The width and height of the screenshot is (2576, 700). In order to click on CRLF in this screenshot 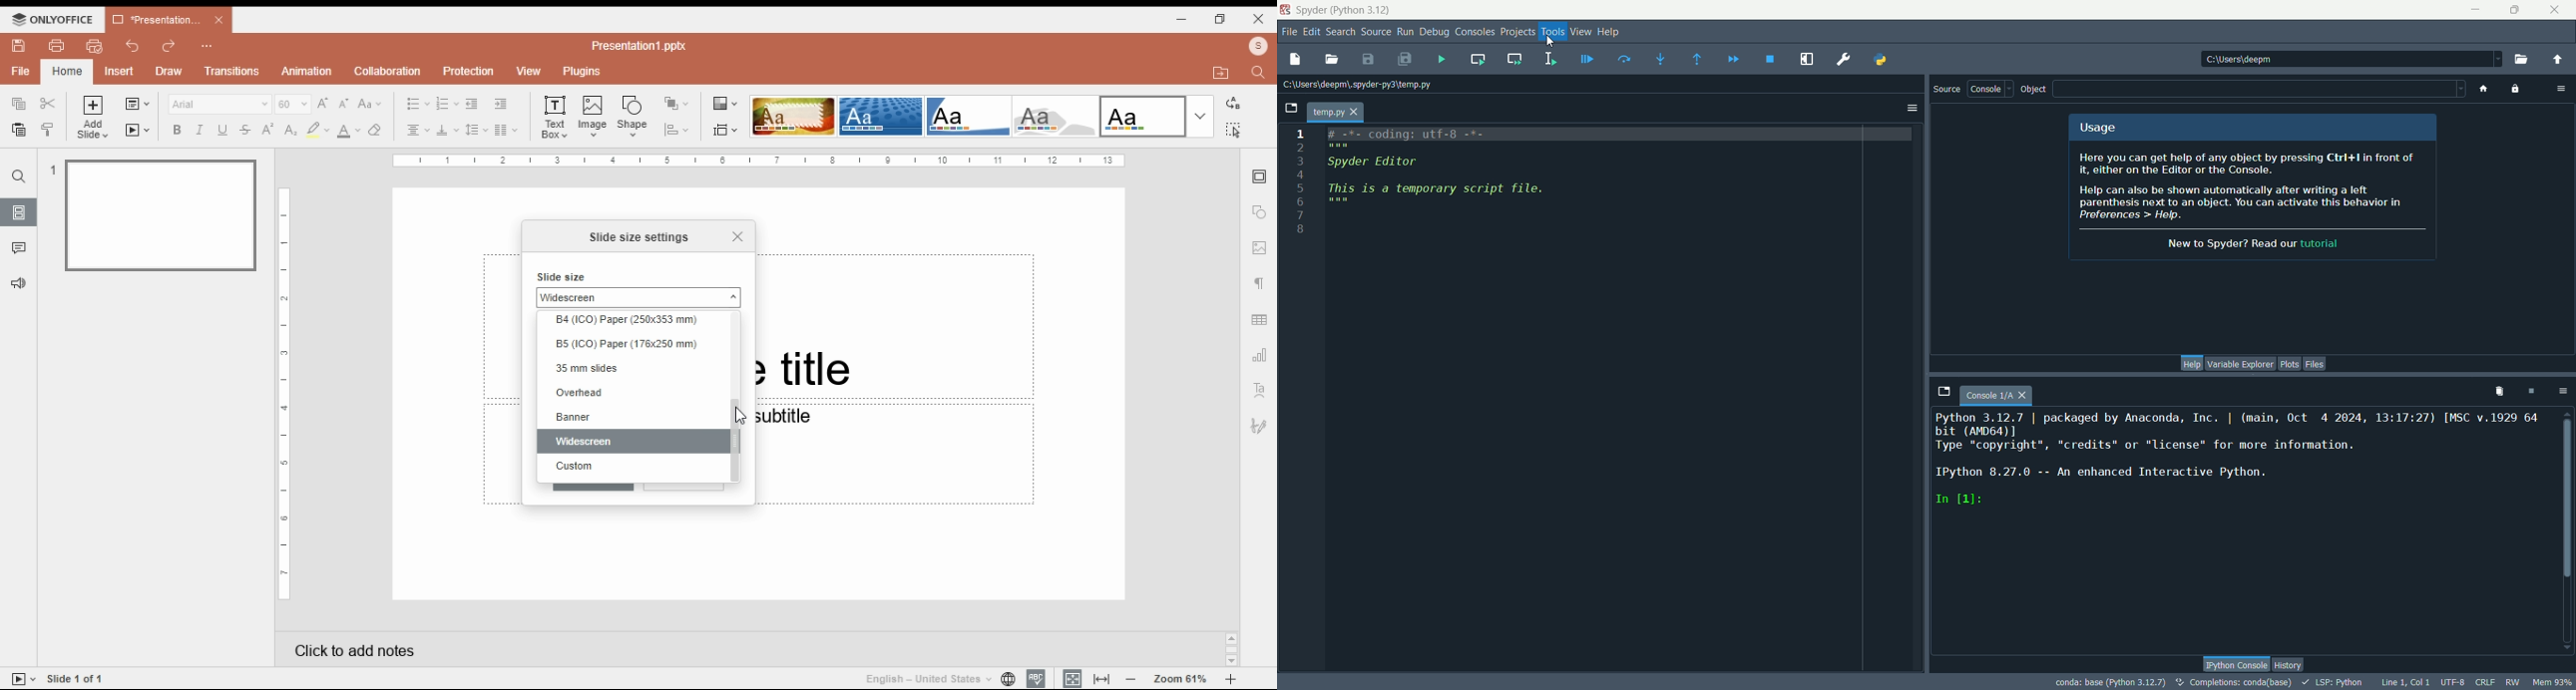, I will do `click(2489, 683)`.